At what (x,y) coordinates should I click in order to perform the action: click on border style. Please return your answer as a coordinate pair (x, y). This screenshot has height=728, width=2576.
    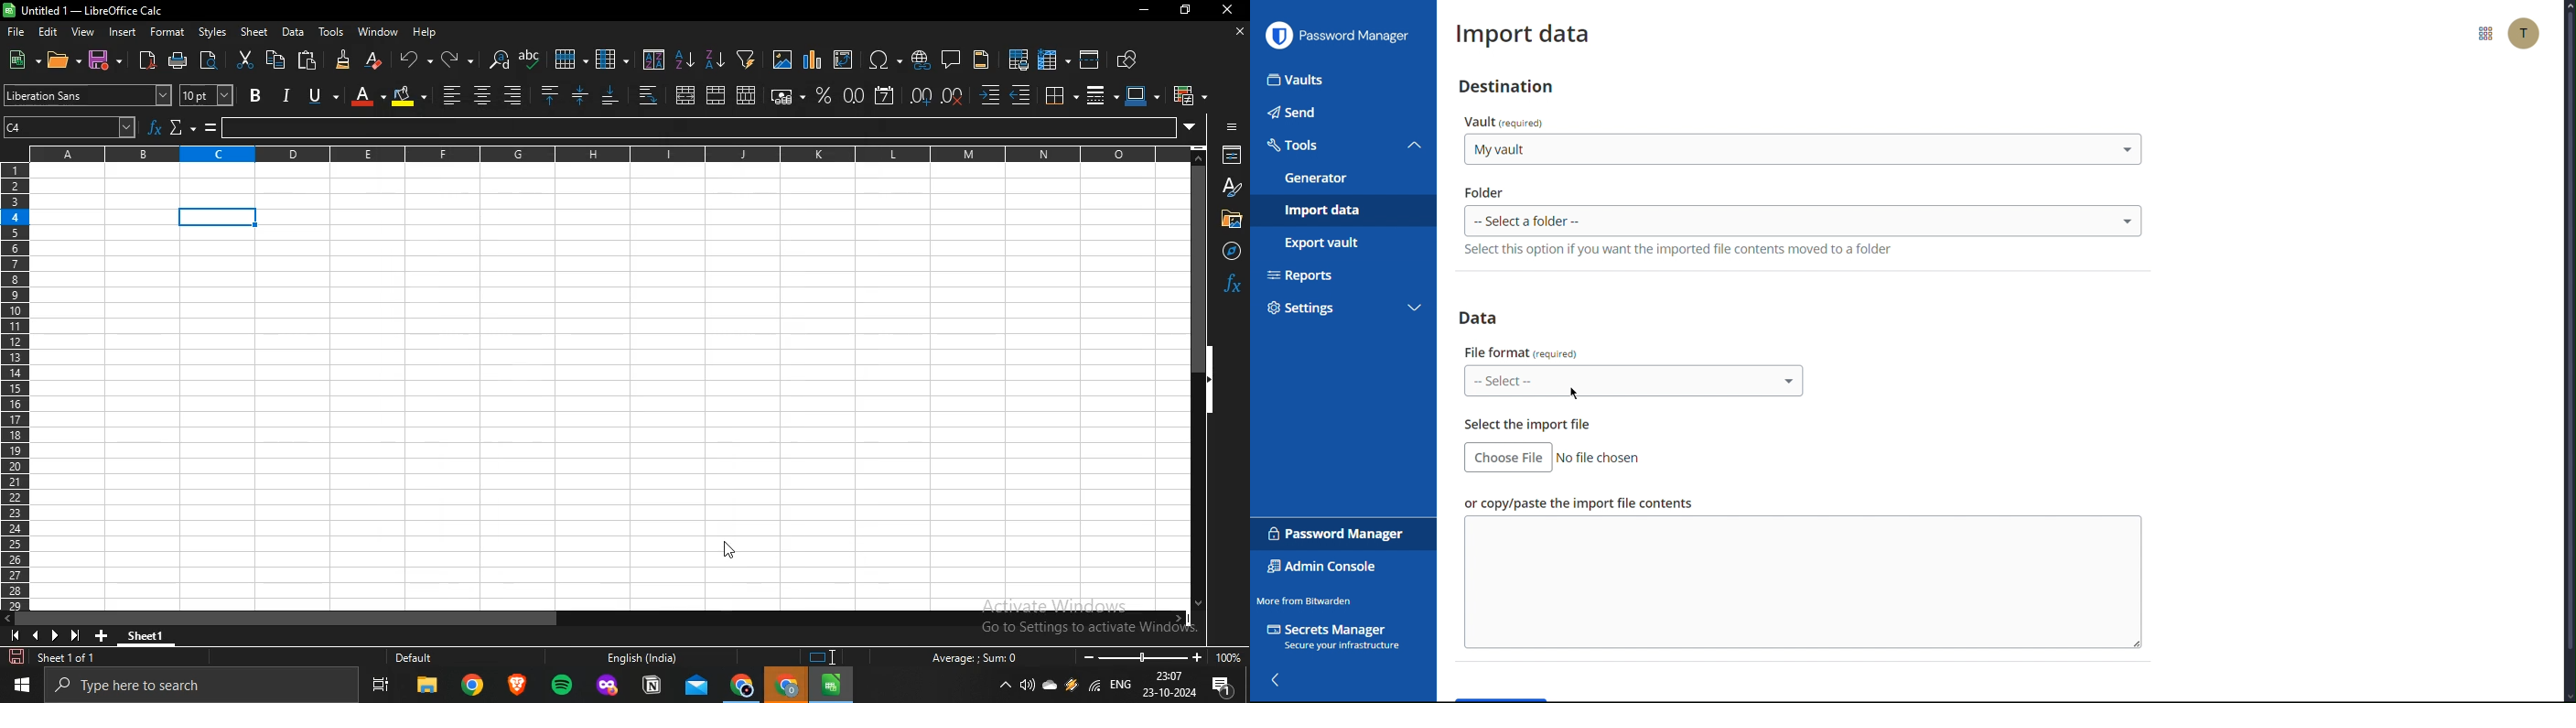
    Looking at the image, I should click on (1095, 95).